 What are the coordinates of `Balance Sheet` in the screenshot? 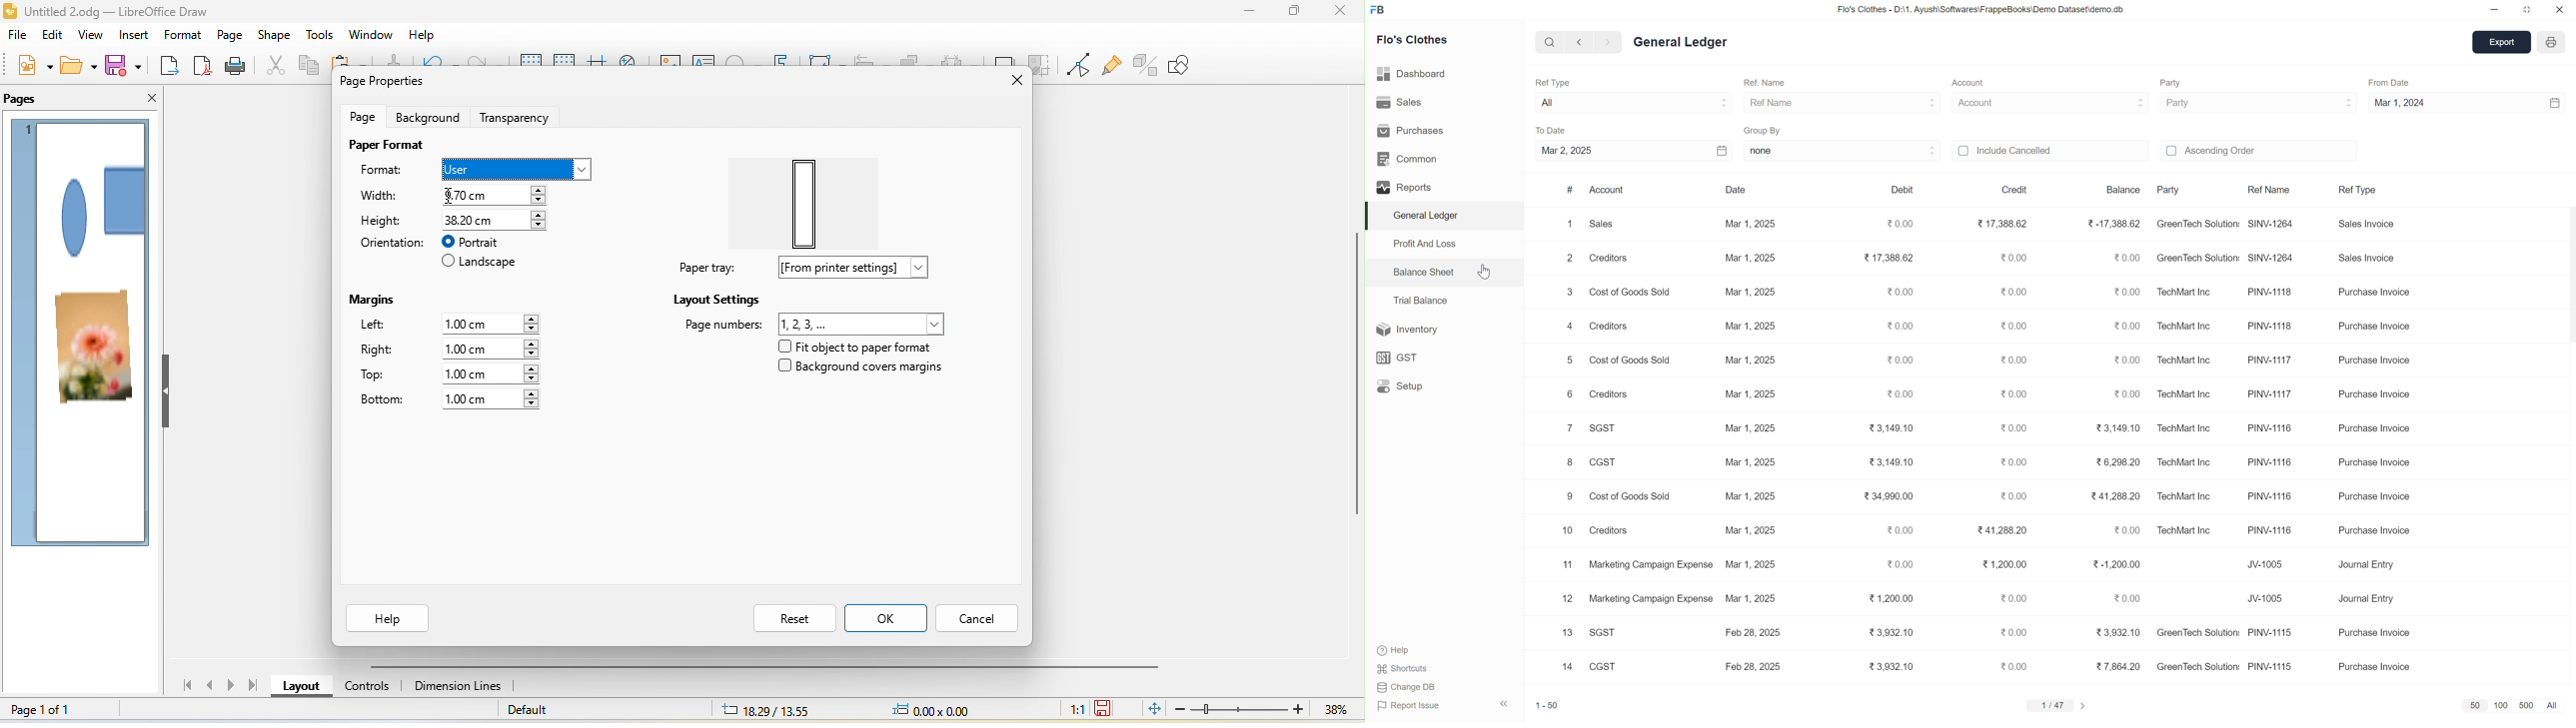 It's located at (1449, 273).